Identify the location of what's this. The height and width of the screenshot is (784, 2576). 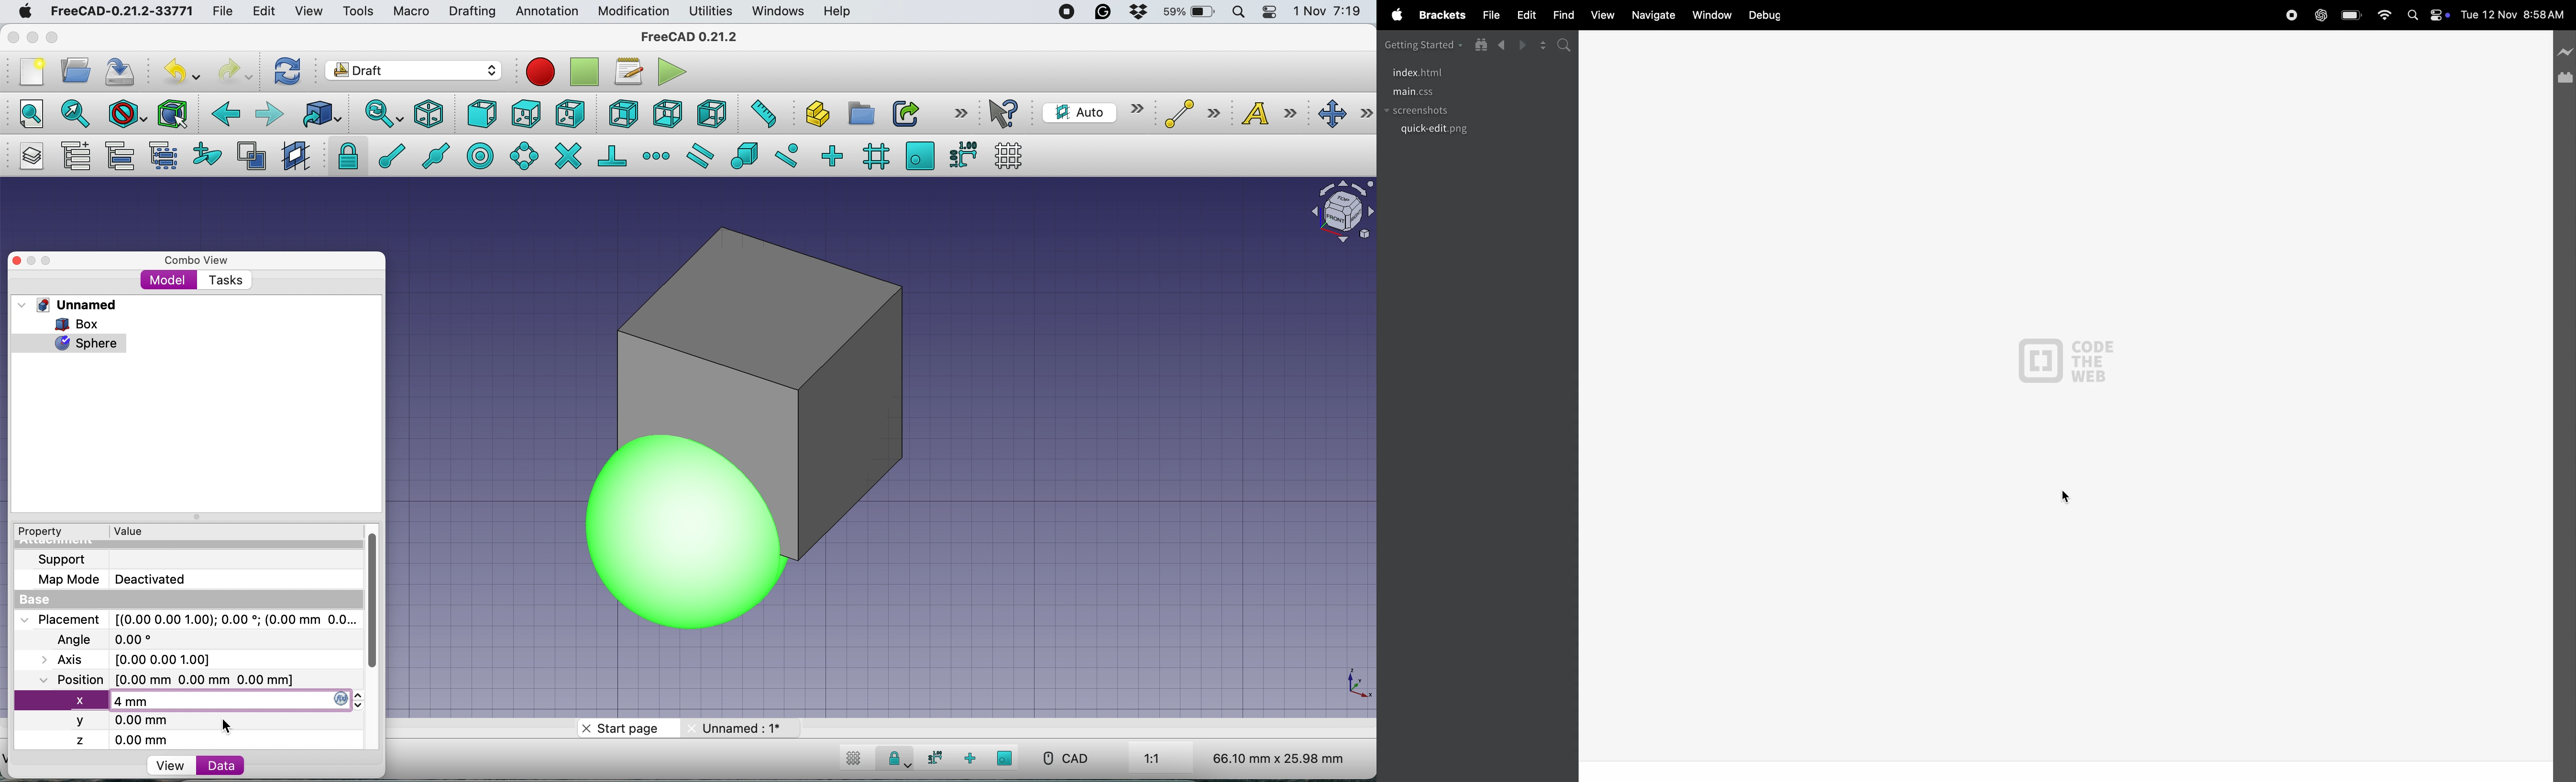
(1005, 113).